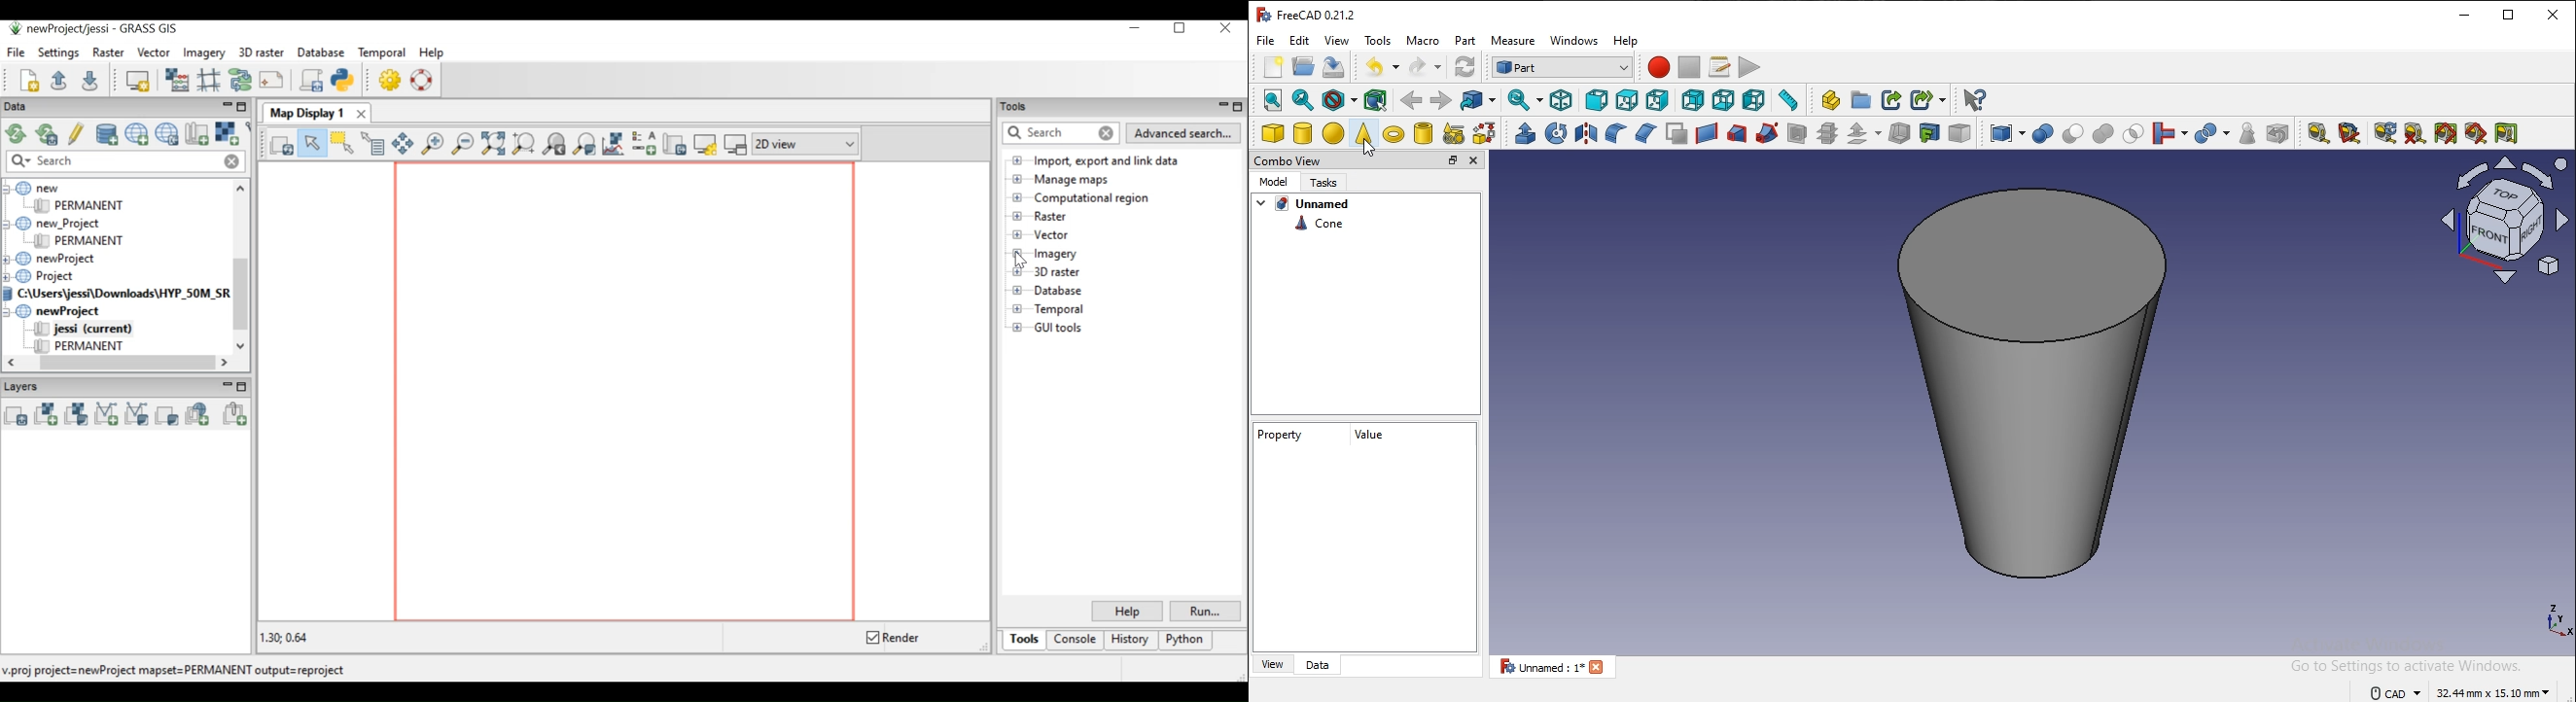  What do you see at coordinates (2041, 134) in the screenshot?
I see `` at bounding box center [2041, 134].